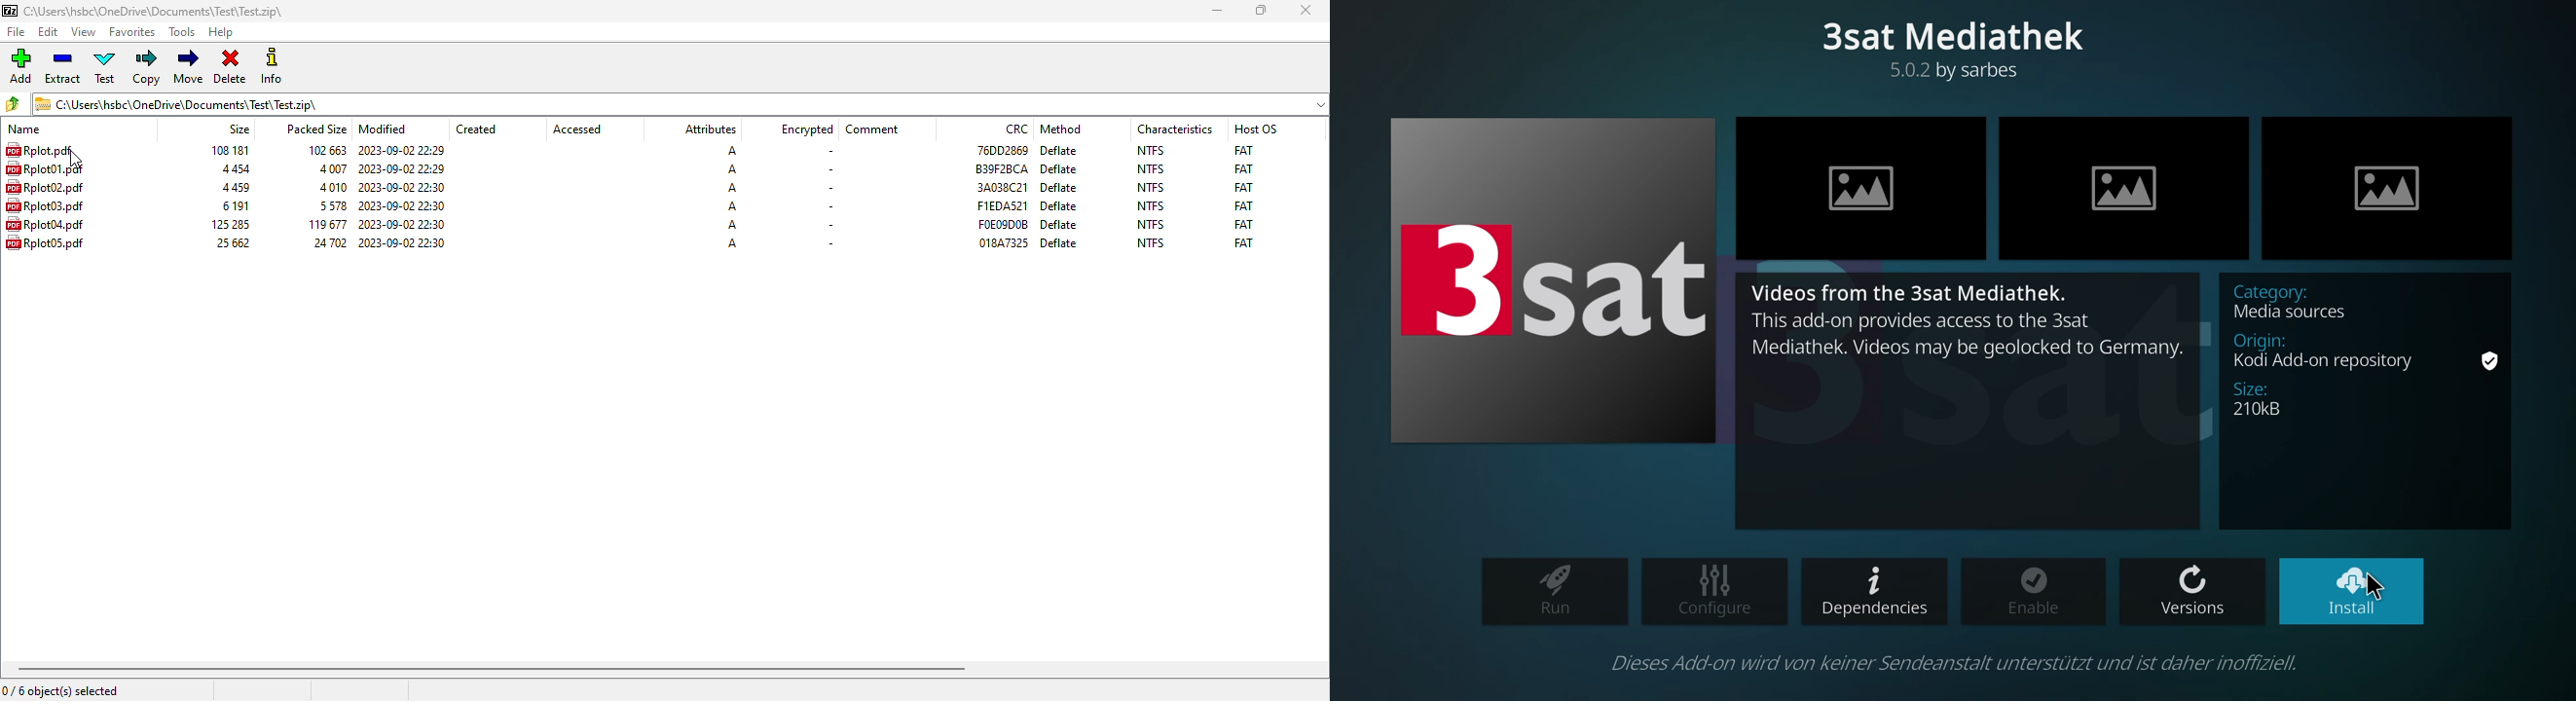 This screenshot has width=2576, height=728. What do you see at coordinates (2353, 591) in the screenshot?
I see `install` at bounding box center [2353, 591].